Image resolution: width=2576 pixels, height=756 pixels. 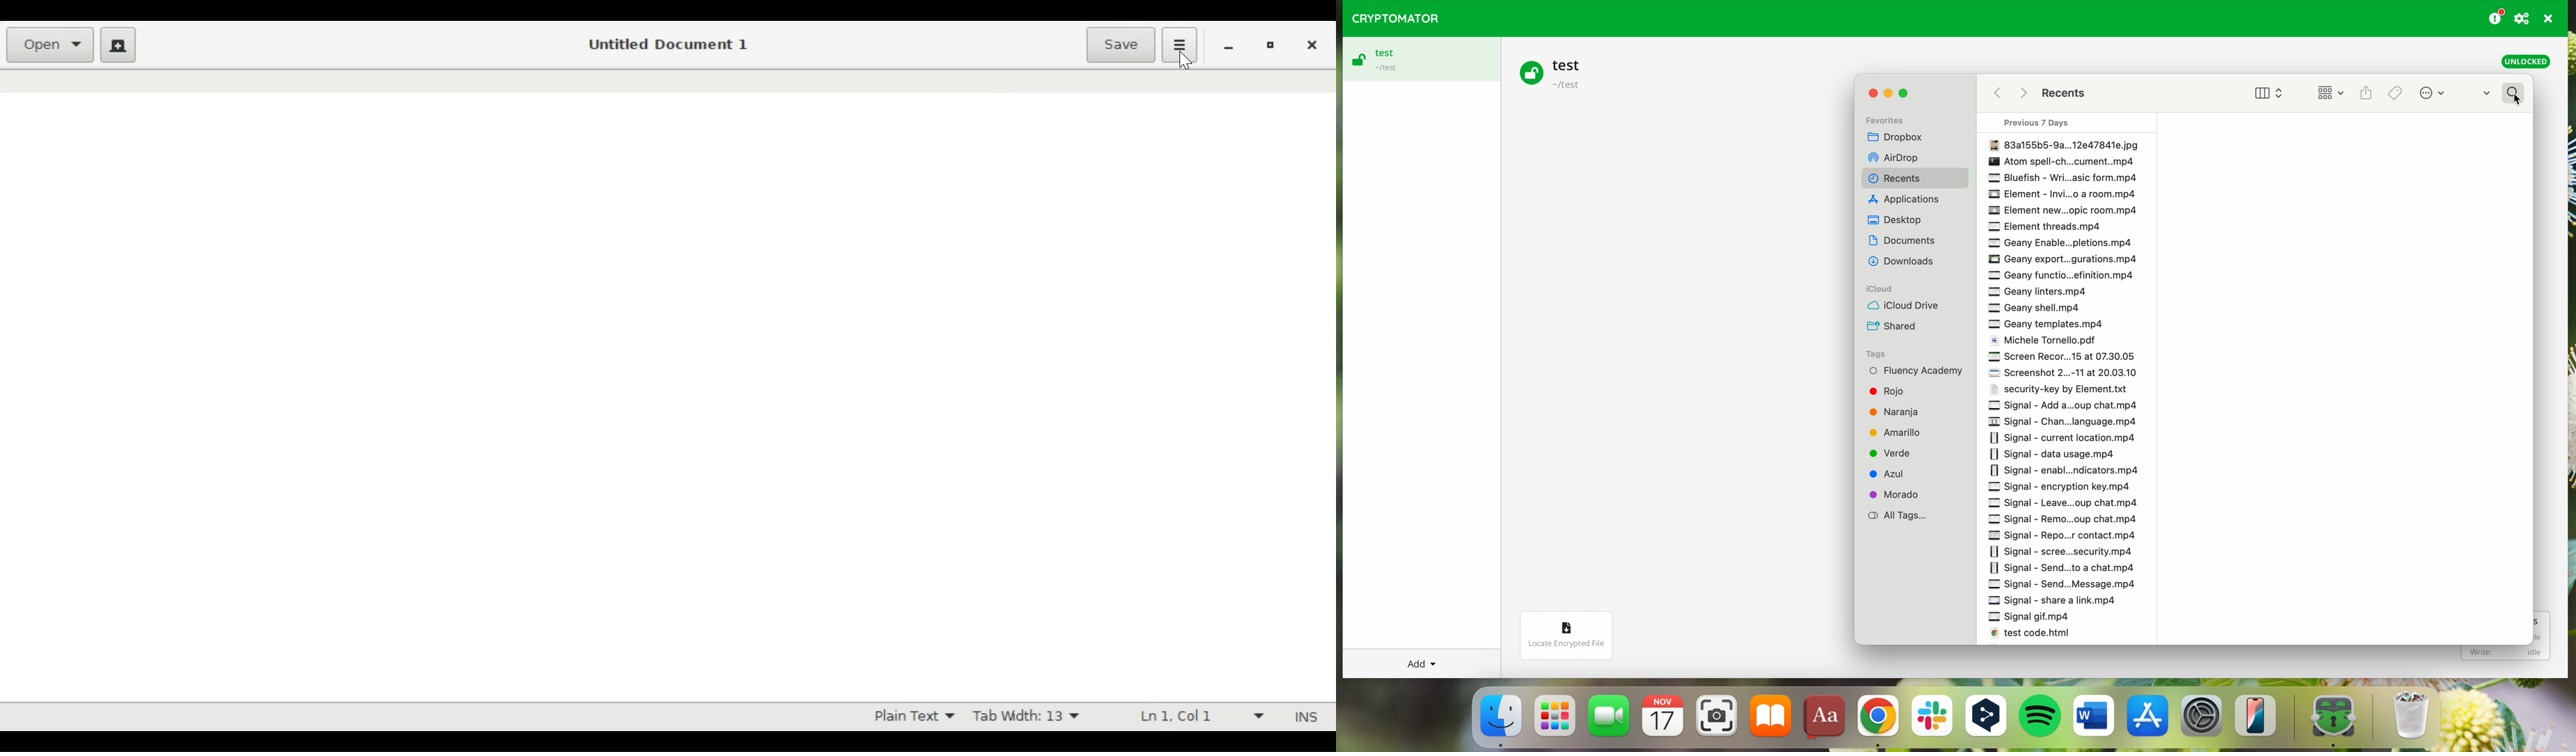 I want to click on Appstore, so click(x=2149, y=719).